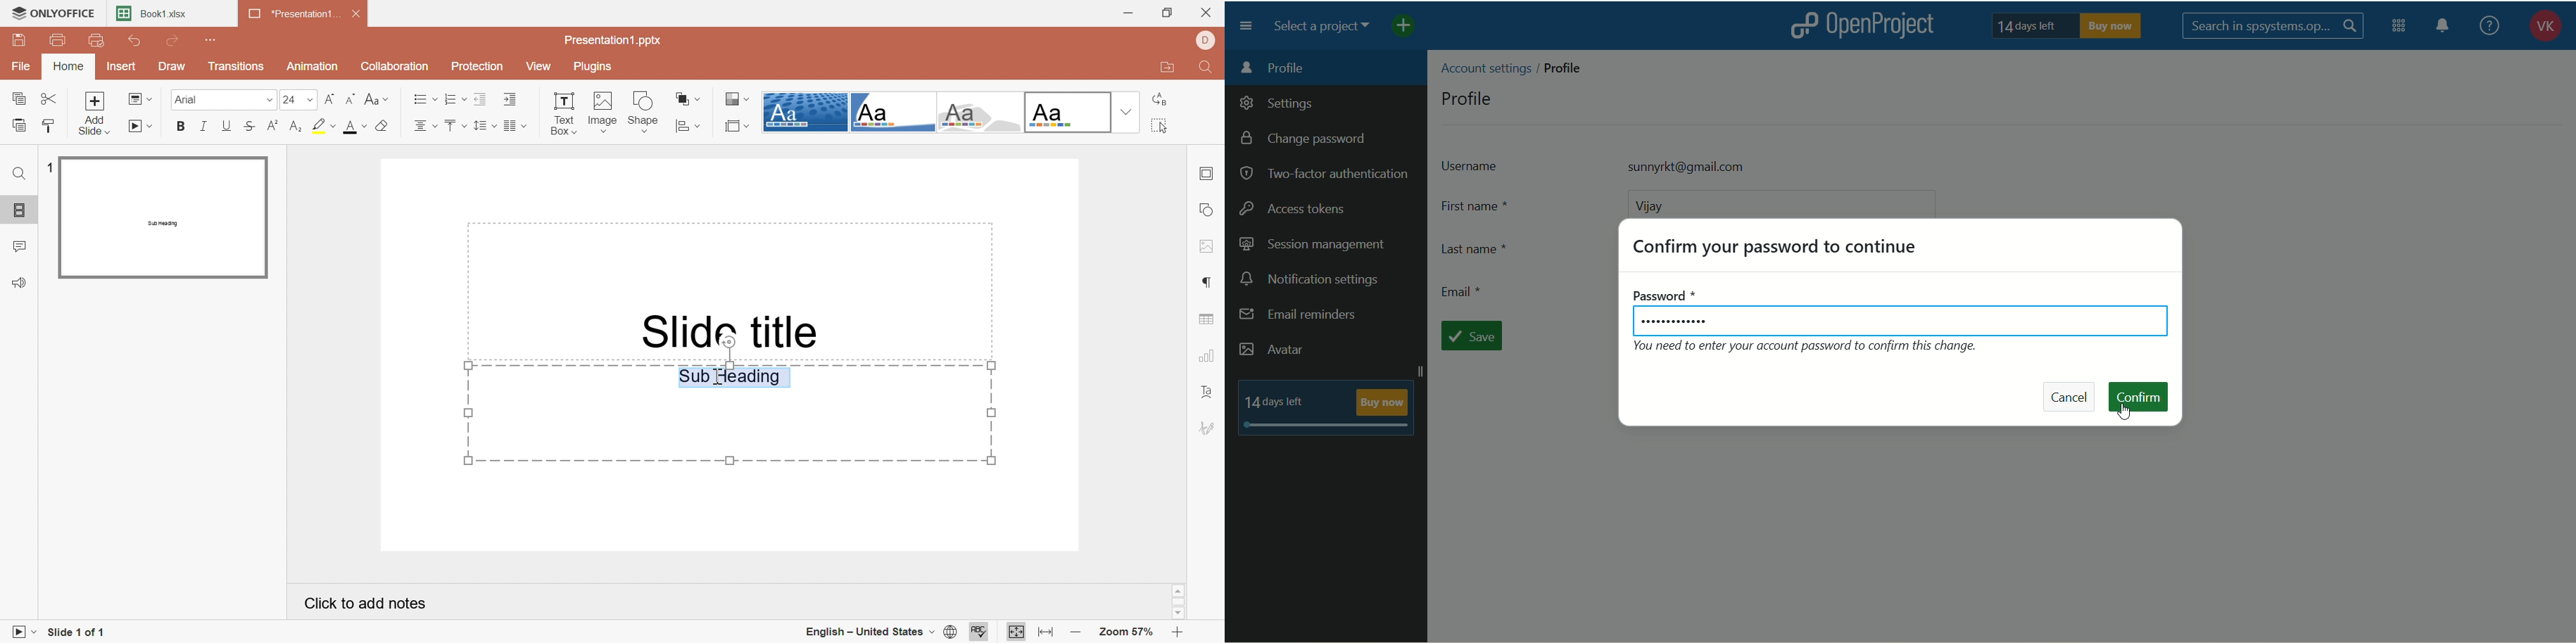  Describe the element at coordinates (353, 126) in the screenshot. I see `Font color` at that location.